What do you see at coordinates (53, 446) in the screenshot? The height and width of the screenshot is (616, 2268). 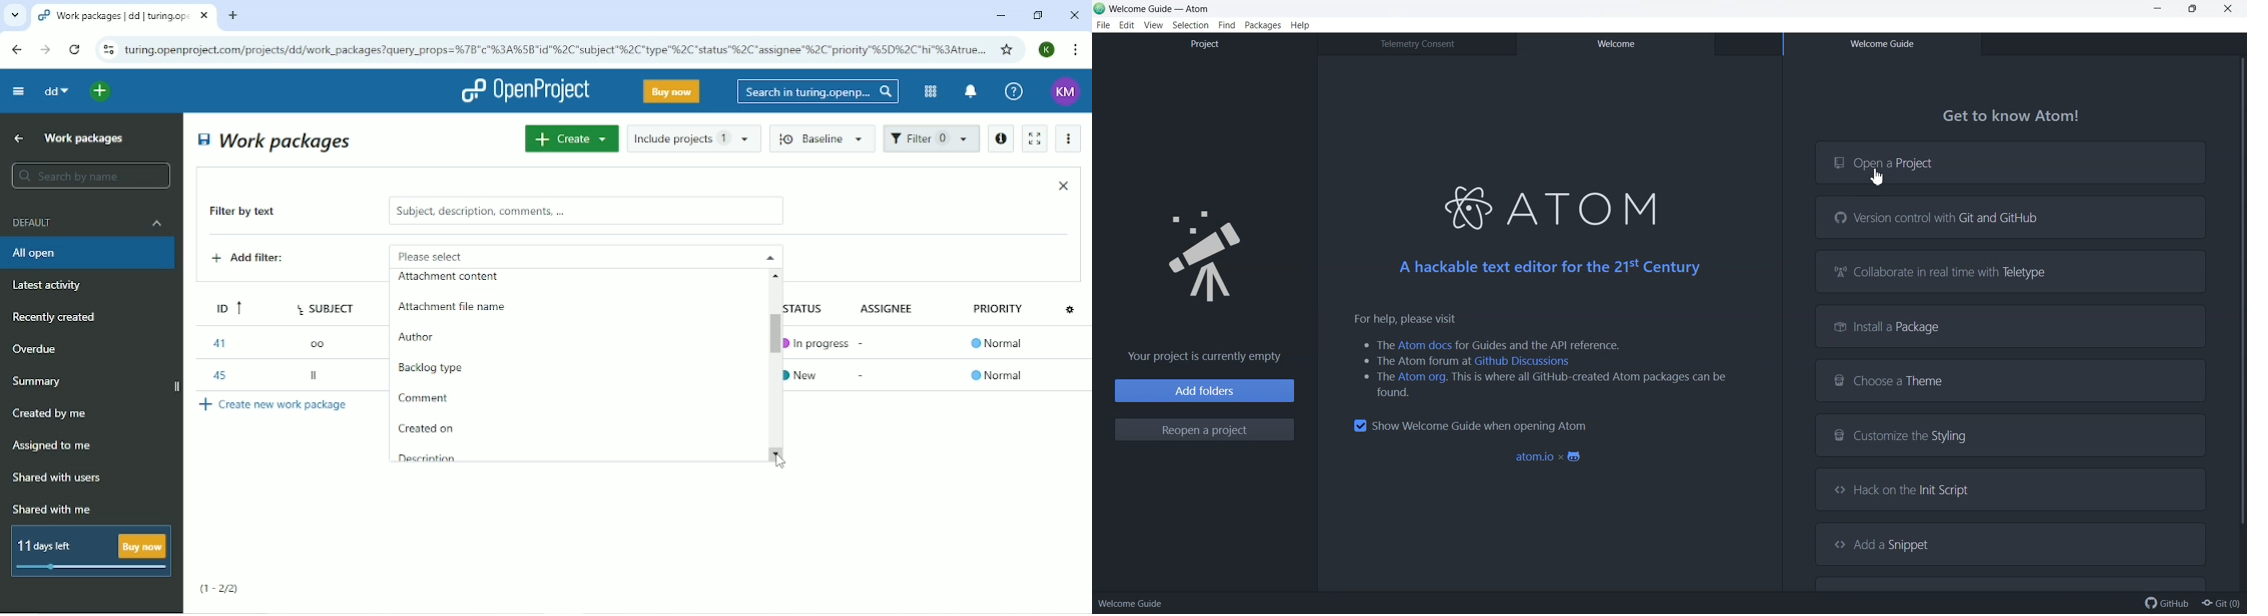 I see `Assigned to me` at bounding box center [53, 446].